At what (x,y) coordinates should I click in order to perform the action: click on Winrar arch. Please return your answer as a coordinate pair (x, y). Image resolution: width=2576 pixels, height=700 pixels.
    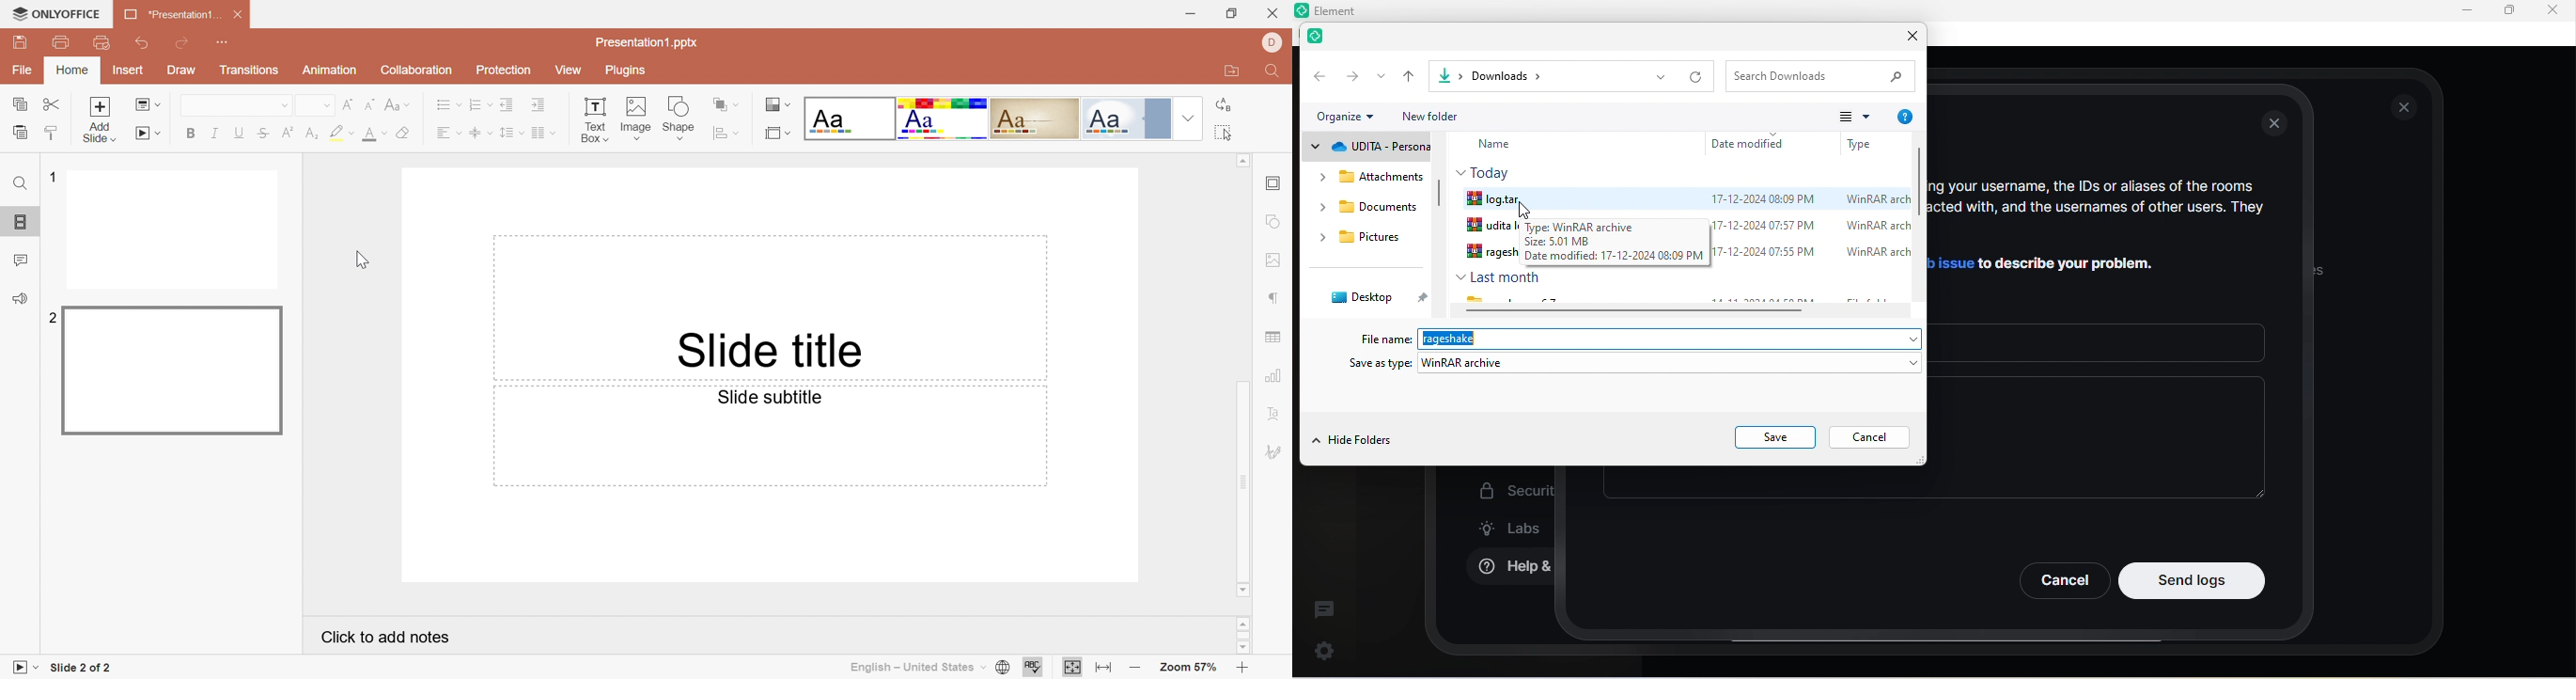
    Looking at the image, I should click on (1870, 253).